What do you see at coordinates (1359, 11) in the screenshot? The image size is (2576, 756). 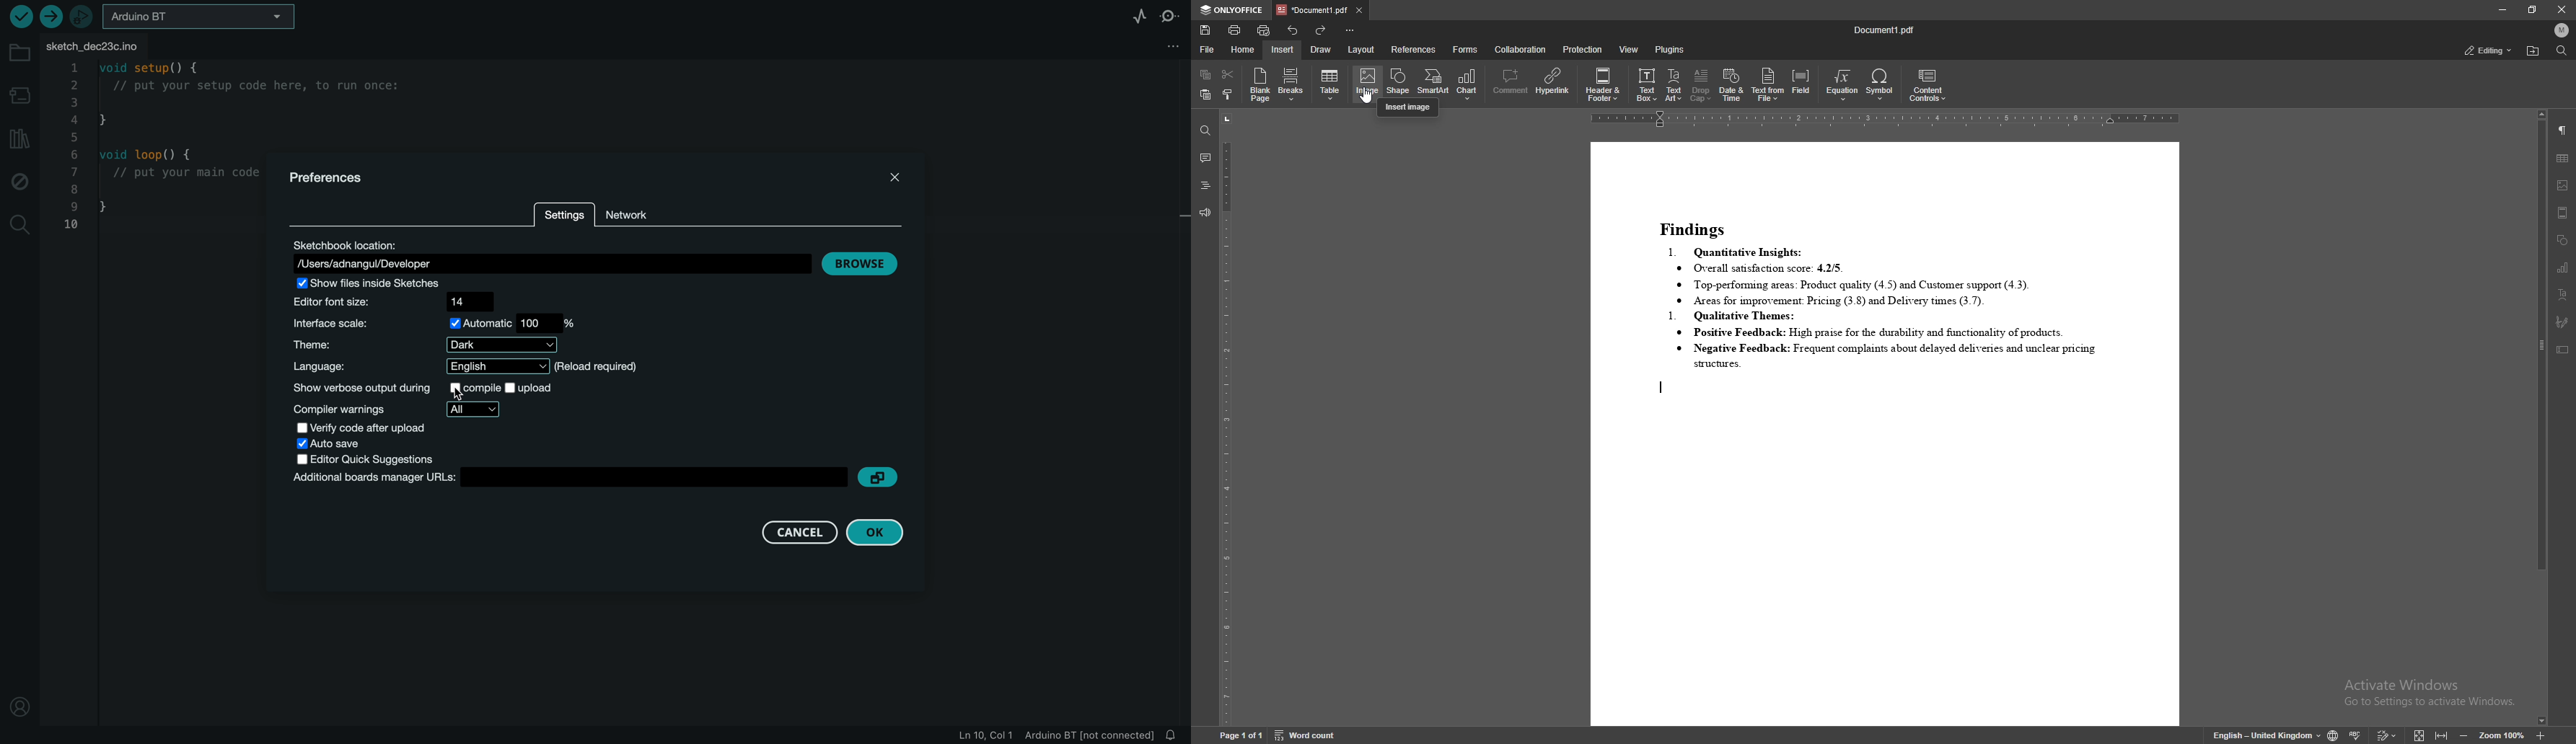 I see `close tab` at bounding box center [1359, 11].